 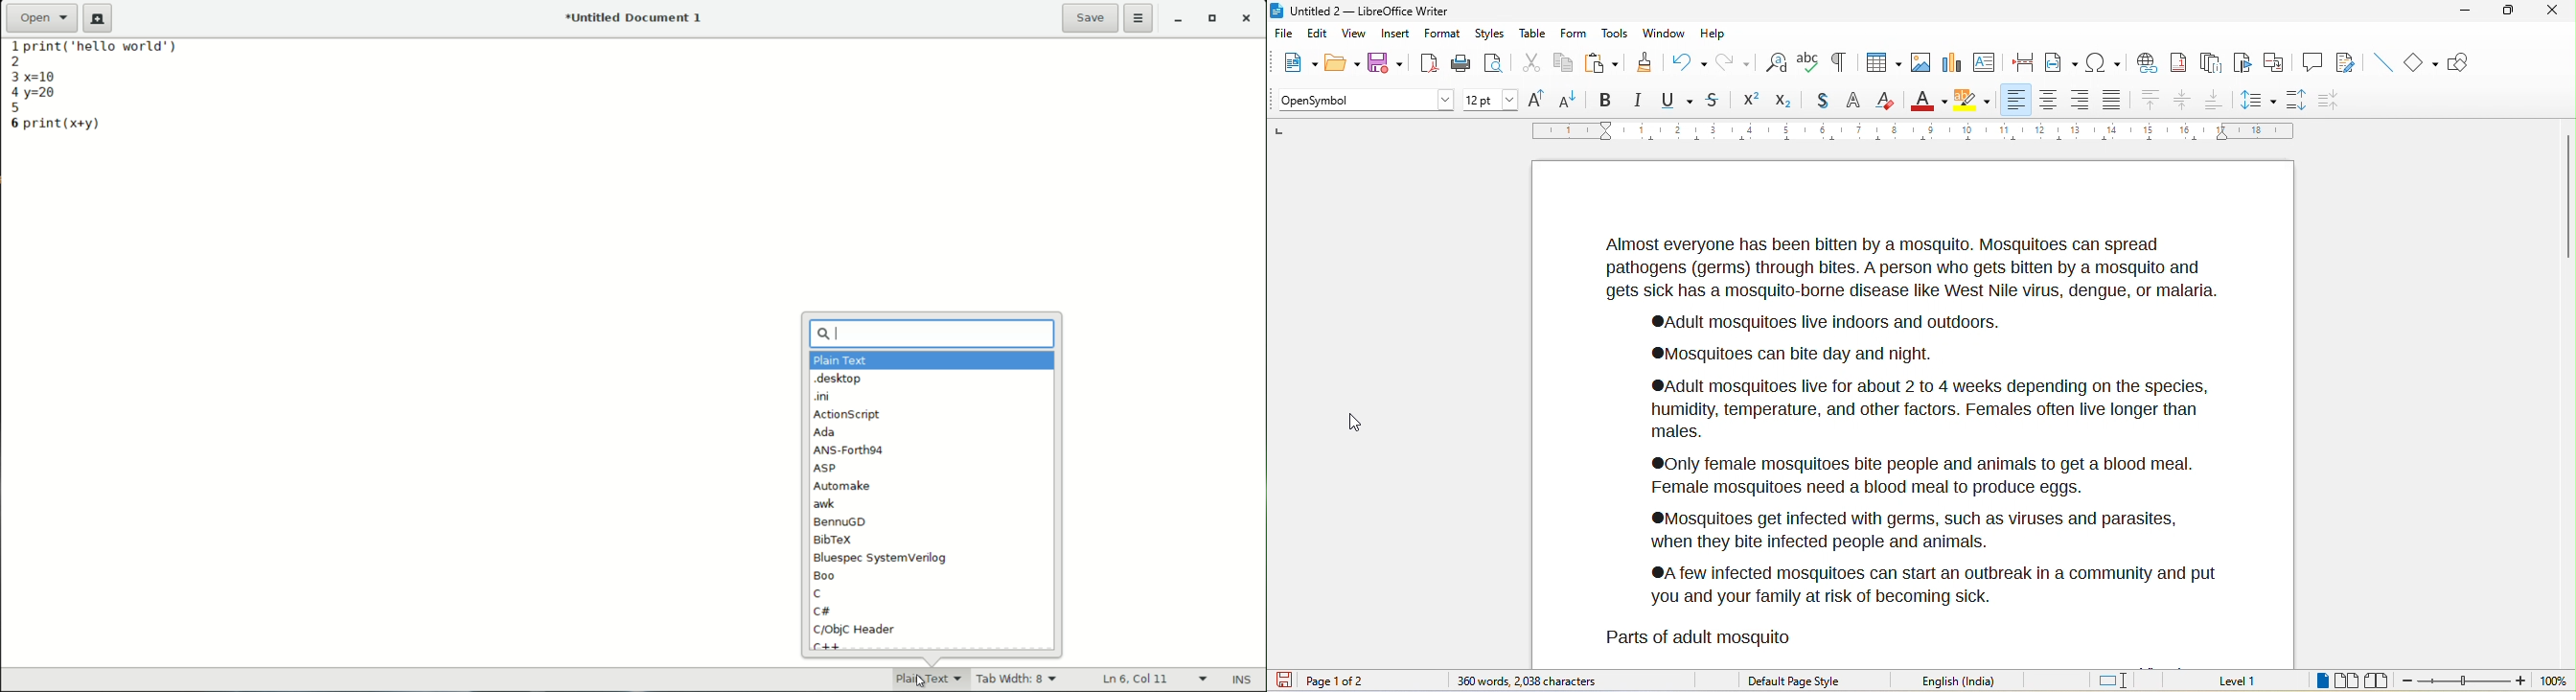 I want to click on comment, so click(x=2312, y=61).